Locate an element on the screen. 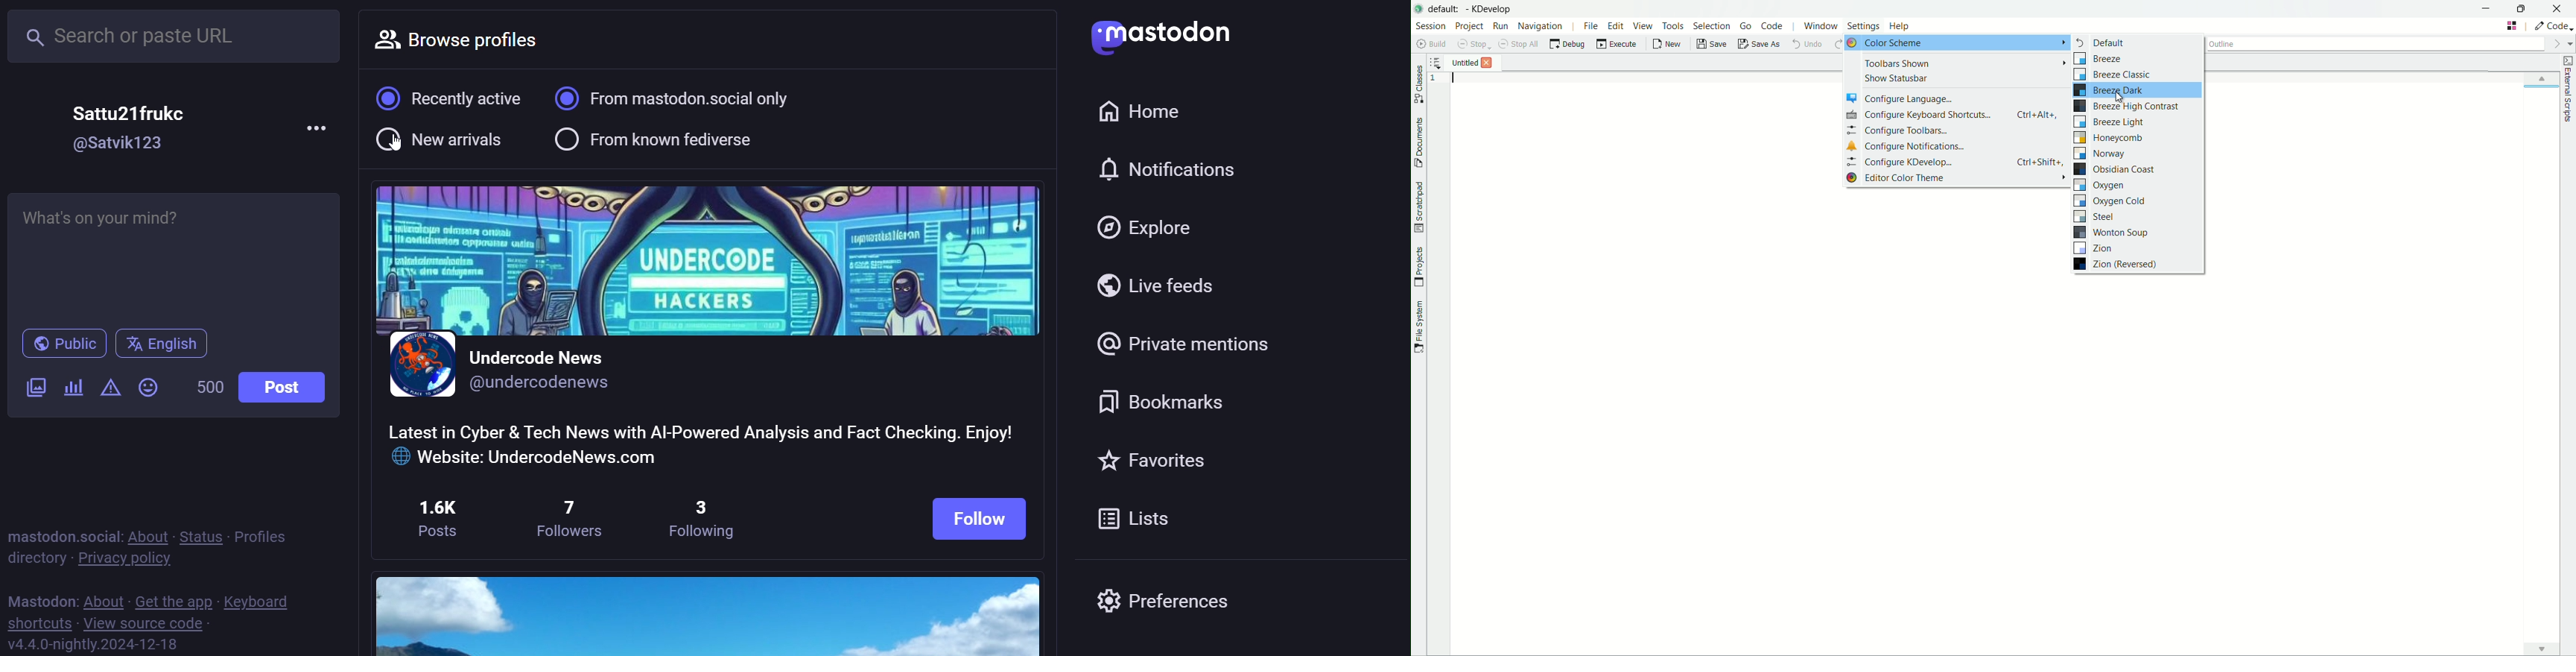  bookmark is located at coordinates (1170, 404).